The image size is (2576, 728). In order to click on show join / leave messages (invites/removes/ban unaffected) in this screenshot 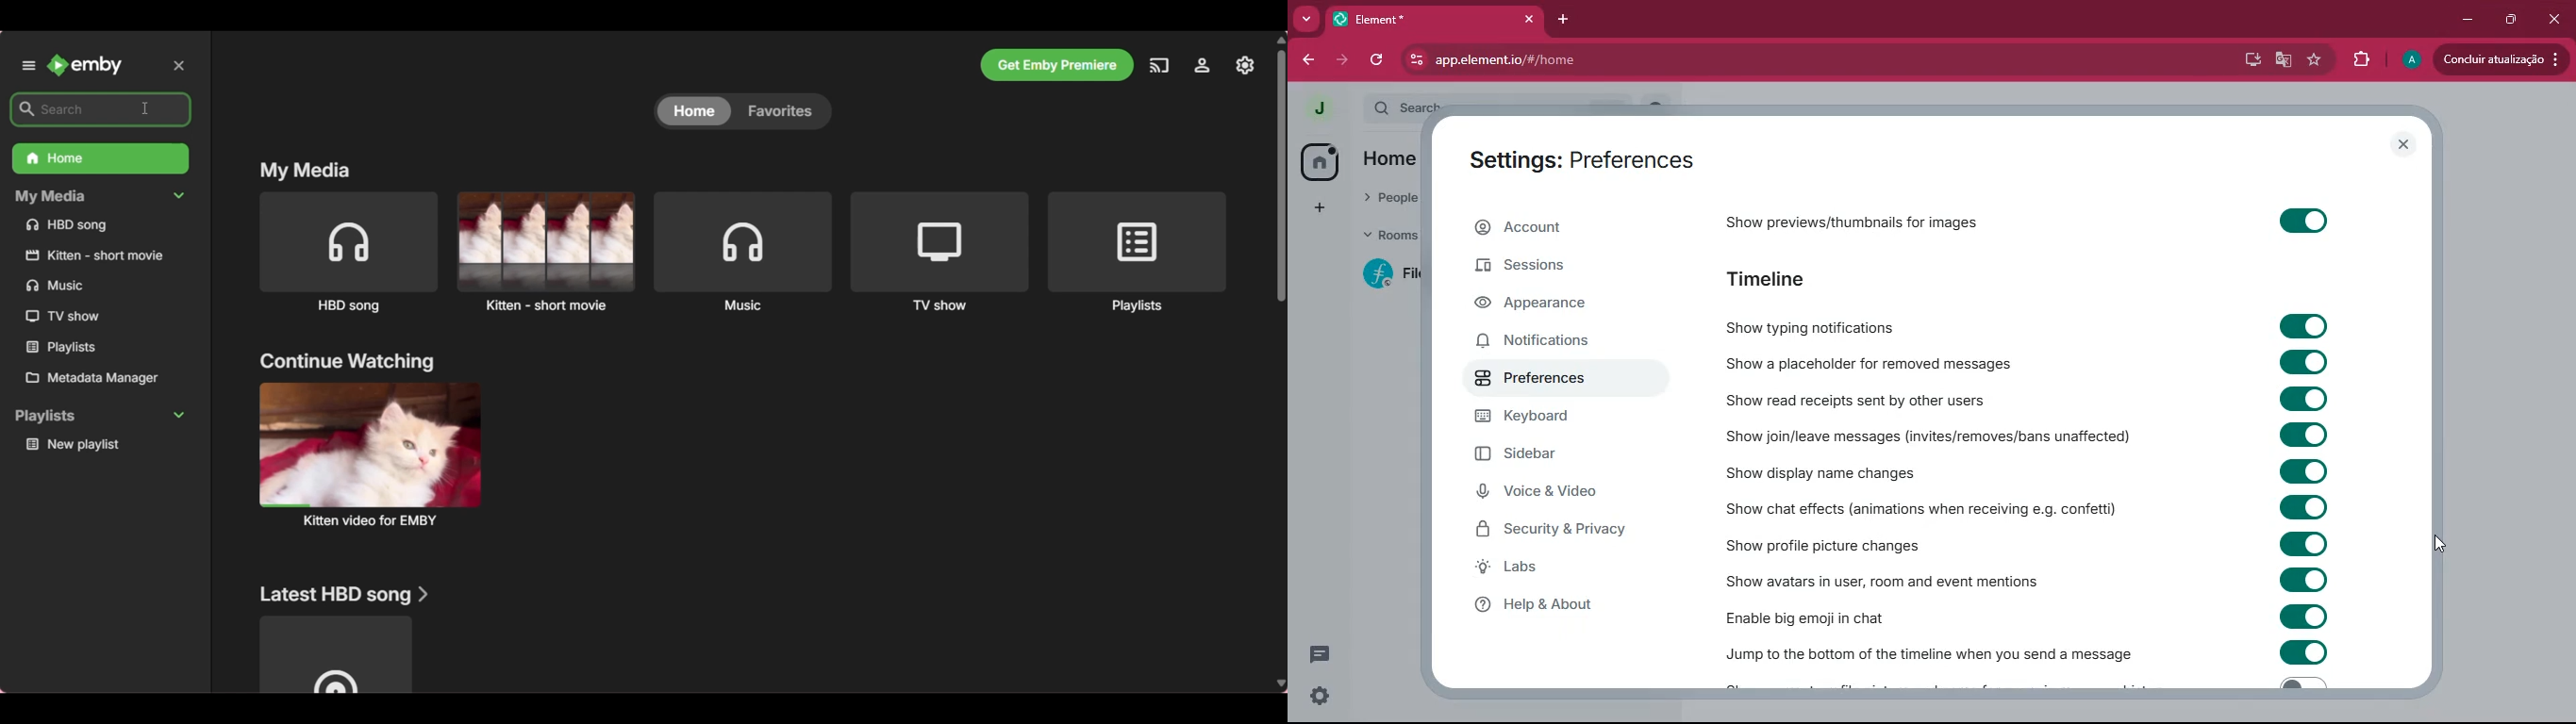, I will do `click(1951, 433)`.